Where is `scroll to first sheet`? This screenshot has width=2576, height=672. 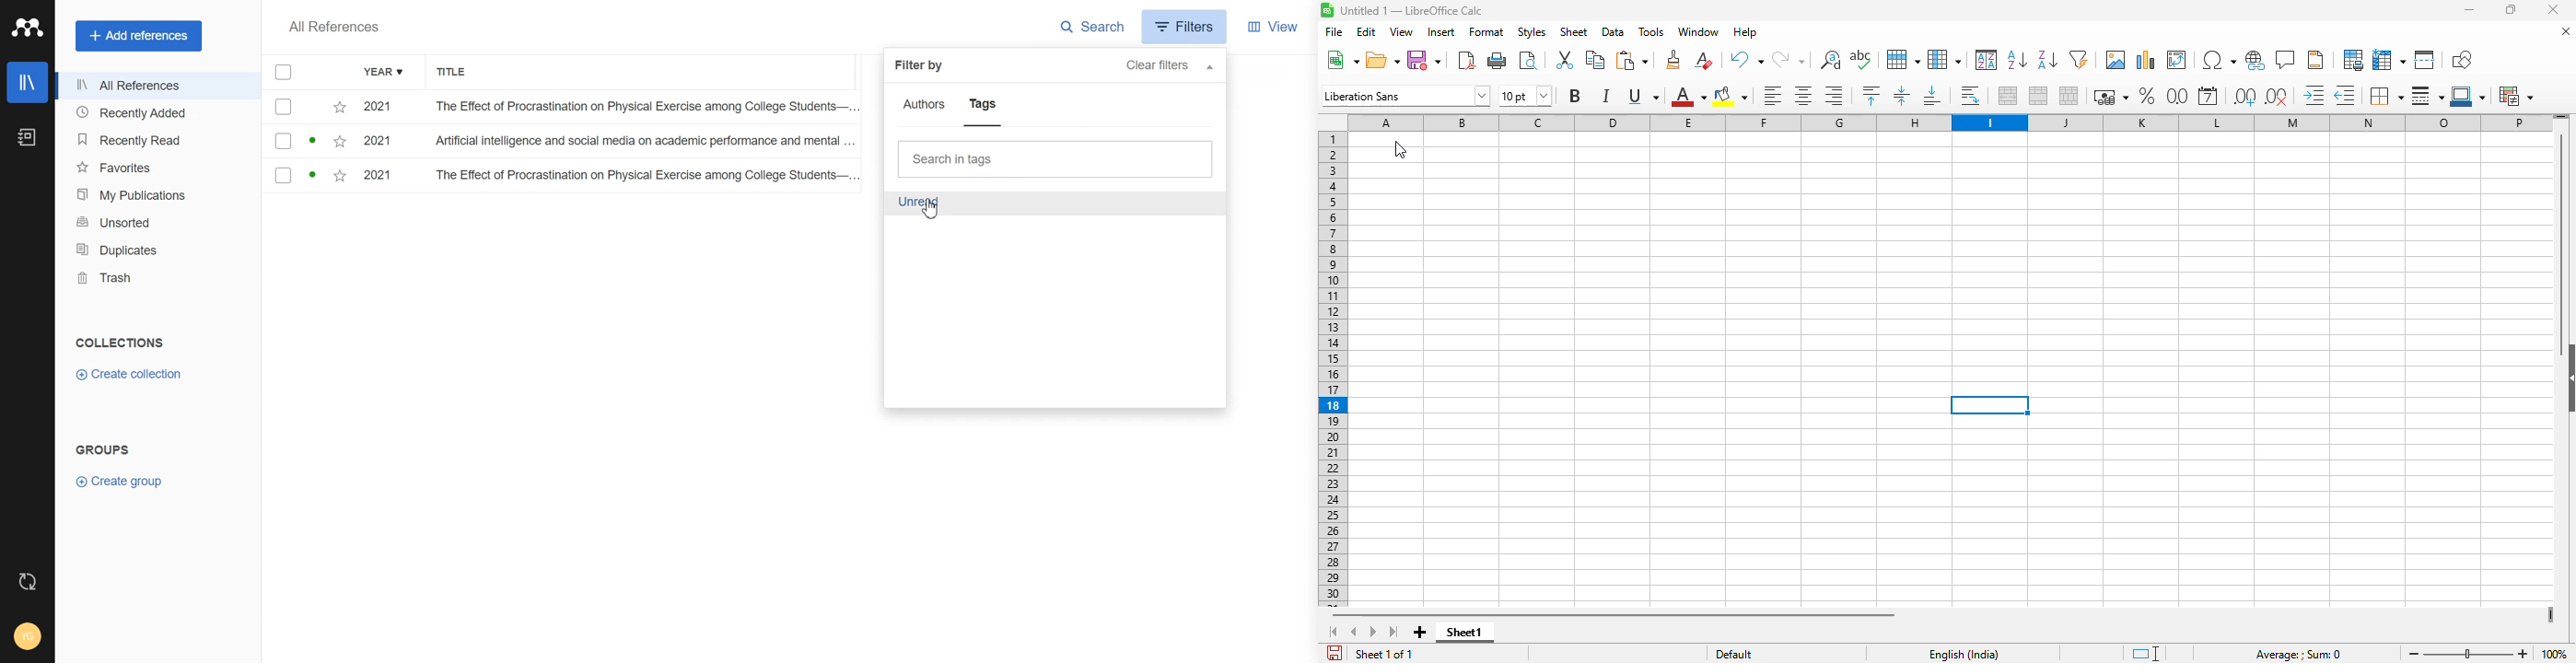
scroll to first sheet is located at coordinates (1335, 632).